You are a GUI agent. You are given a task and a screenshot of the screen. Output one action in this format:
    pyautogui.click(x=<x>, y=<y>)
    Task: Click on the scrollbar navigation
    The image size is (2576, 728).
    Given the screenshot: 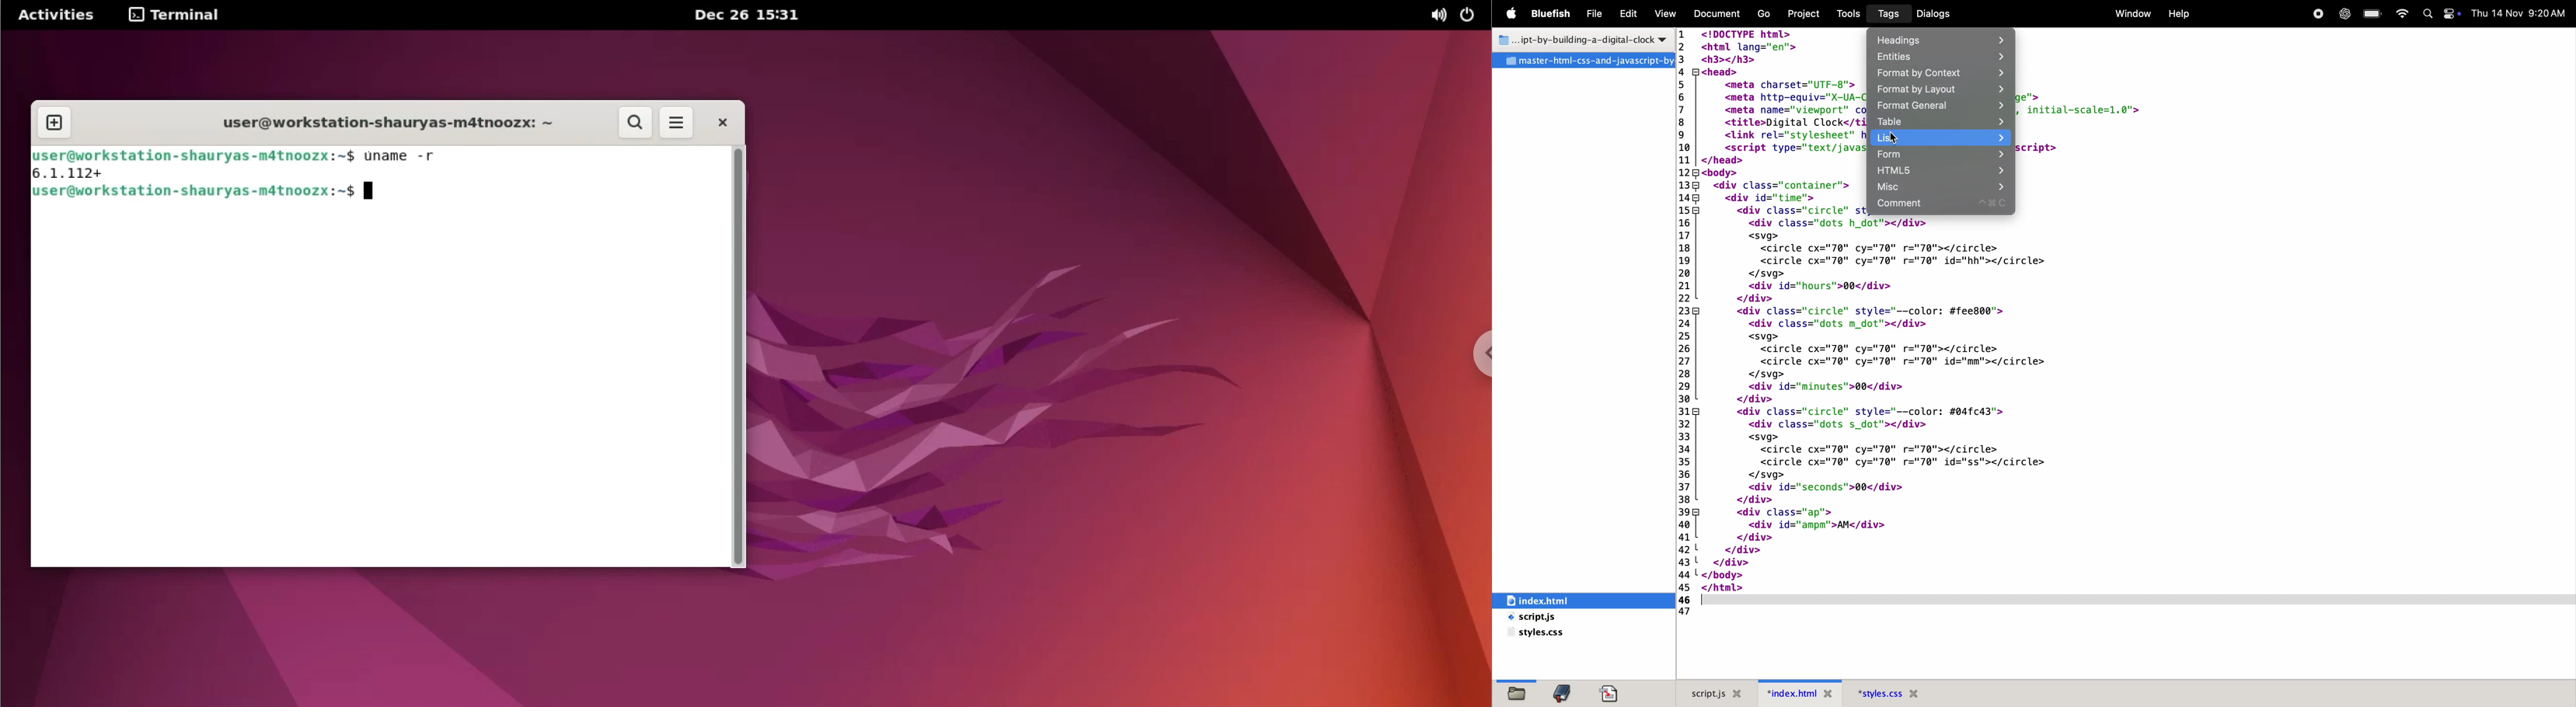 What is the action you would take?
    pyautogui.click(x=737, y=356)
    